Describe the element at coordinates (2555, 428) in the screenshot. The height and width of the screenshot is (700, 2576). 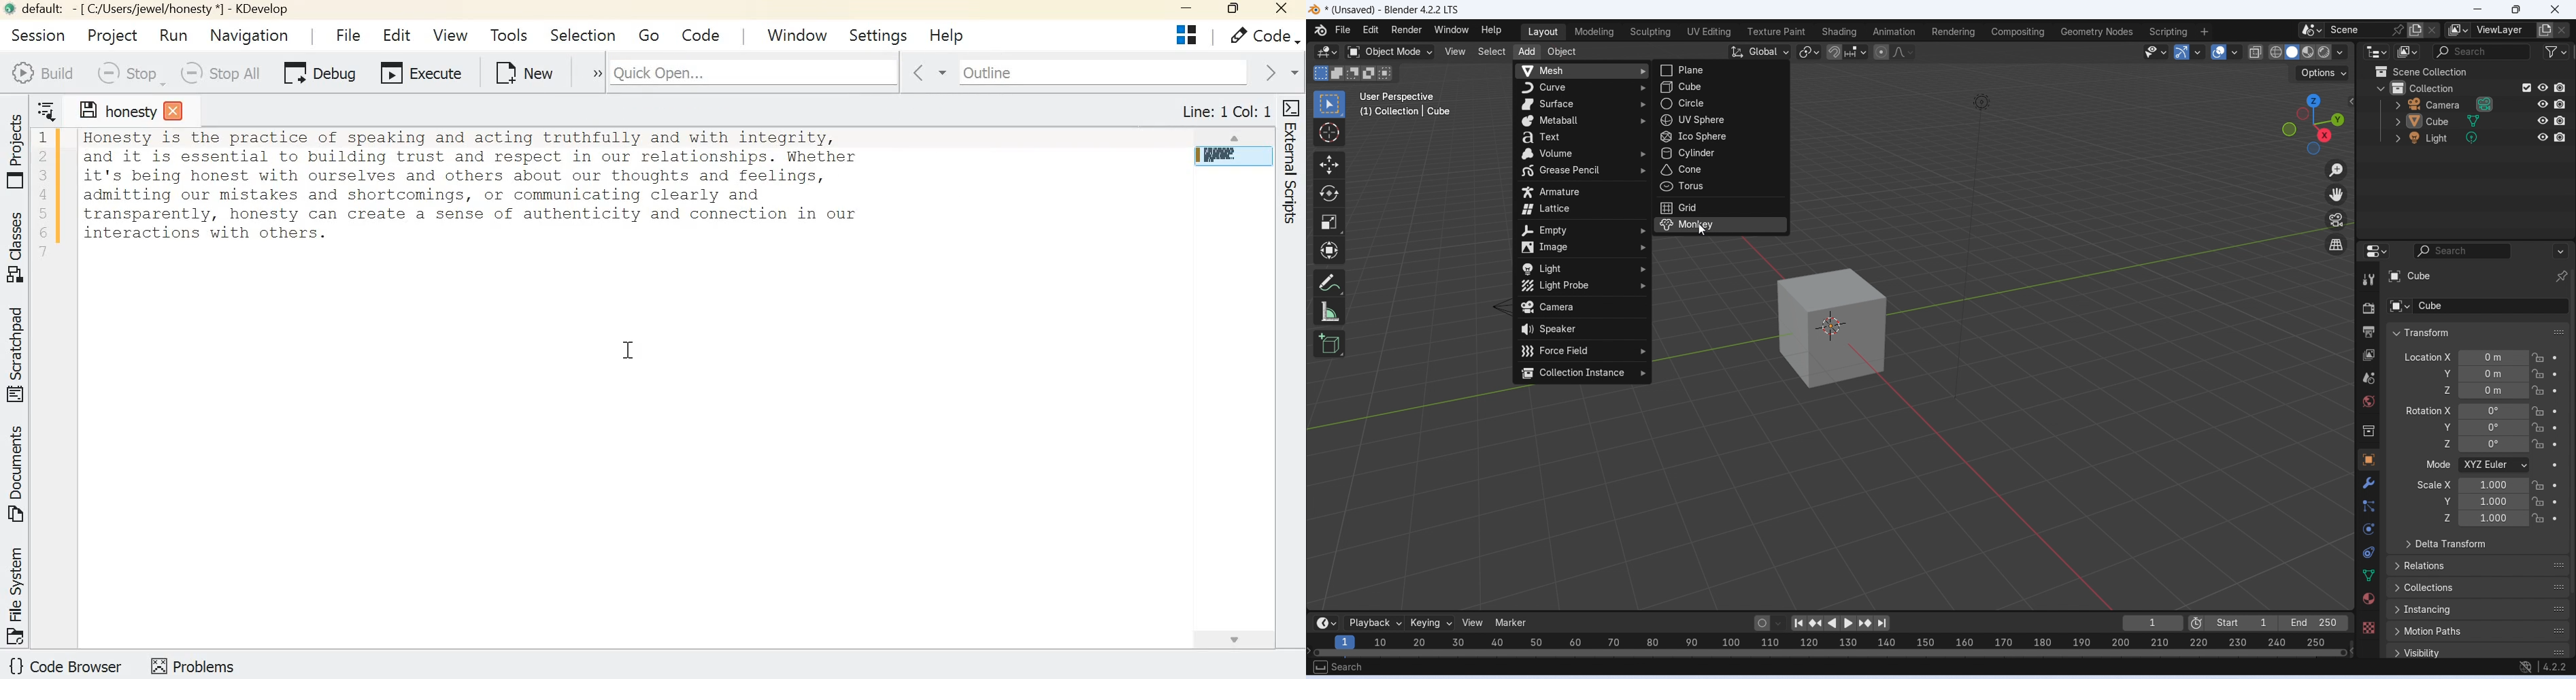
I see `animate property` at that location.